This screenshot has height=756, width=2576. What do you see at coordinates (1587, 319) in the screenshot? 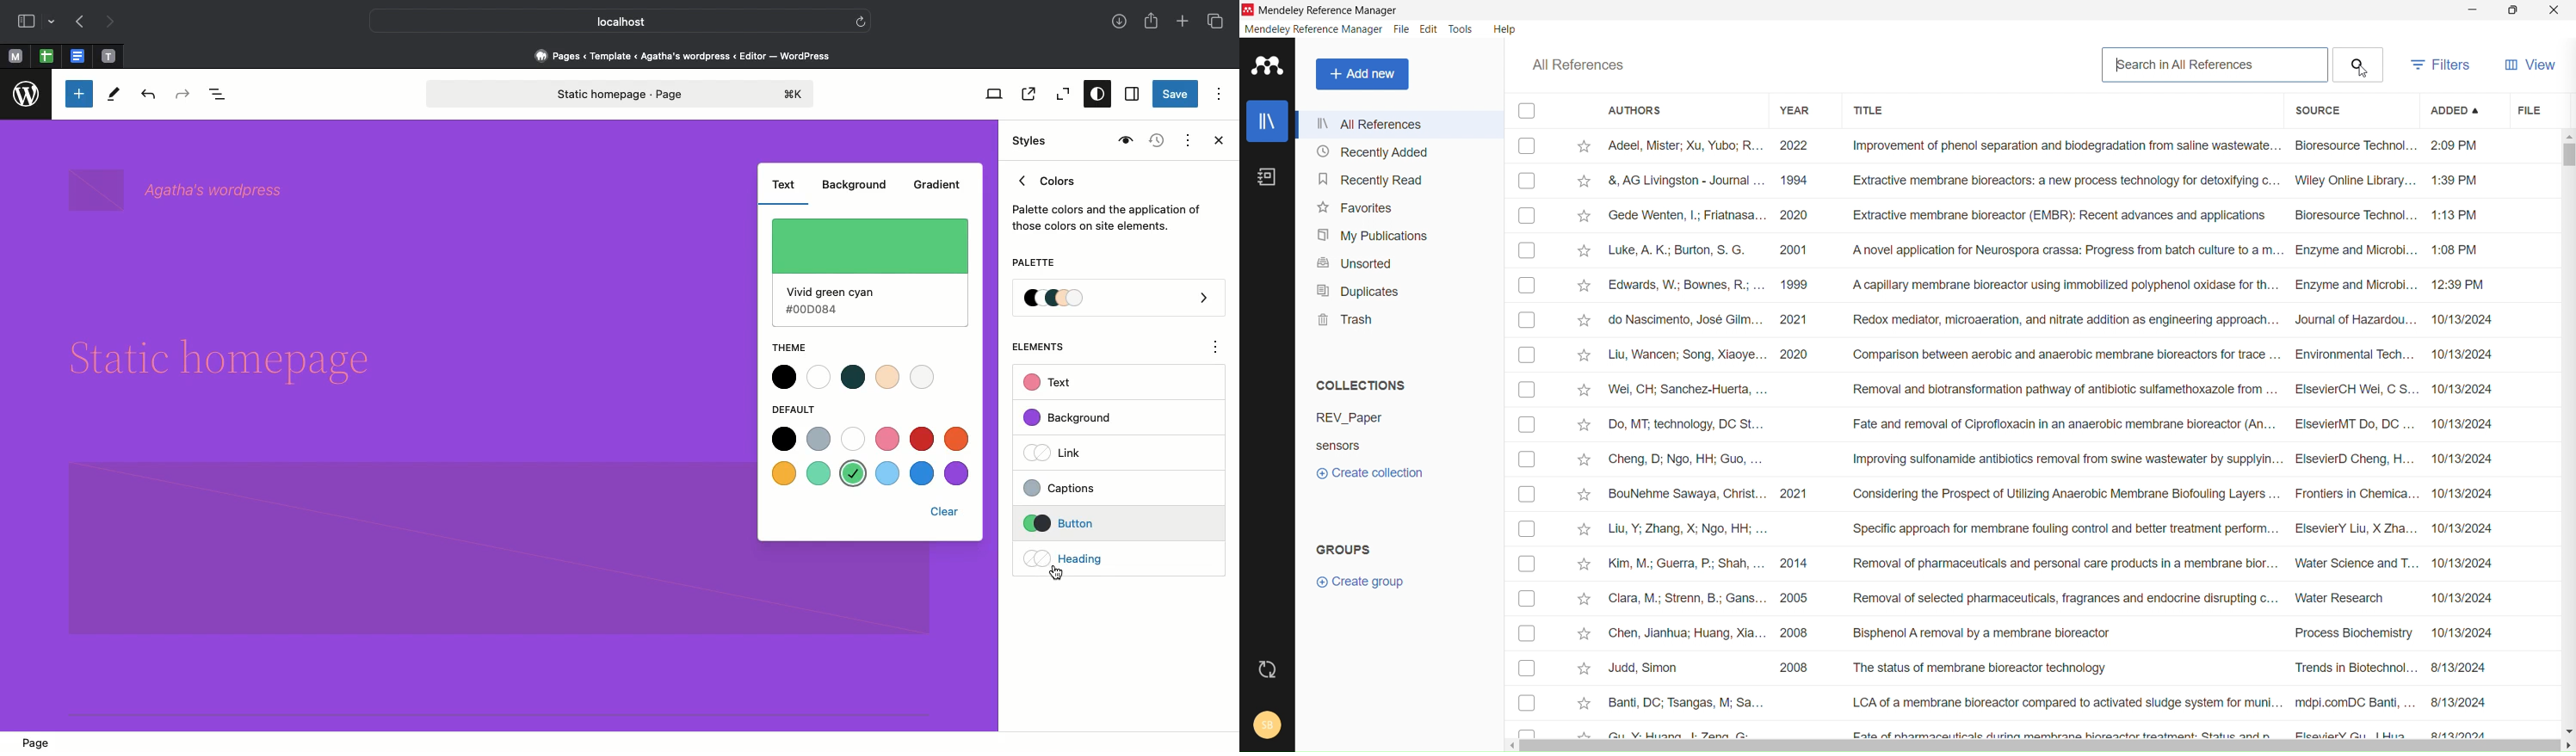
I see `Add to favorites` at bounding box center [1587, 319].